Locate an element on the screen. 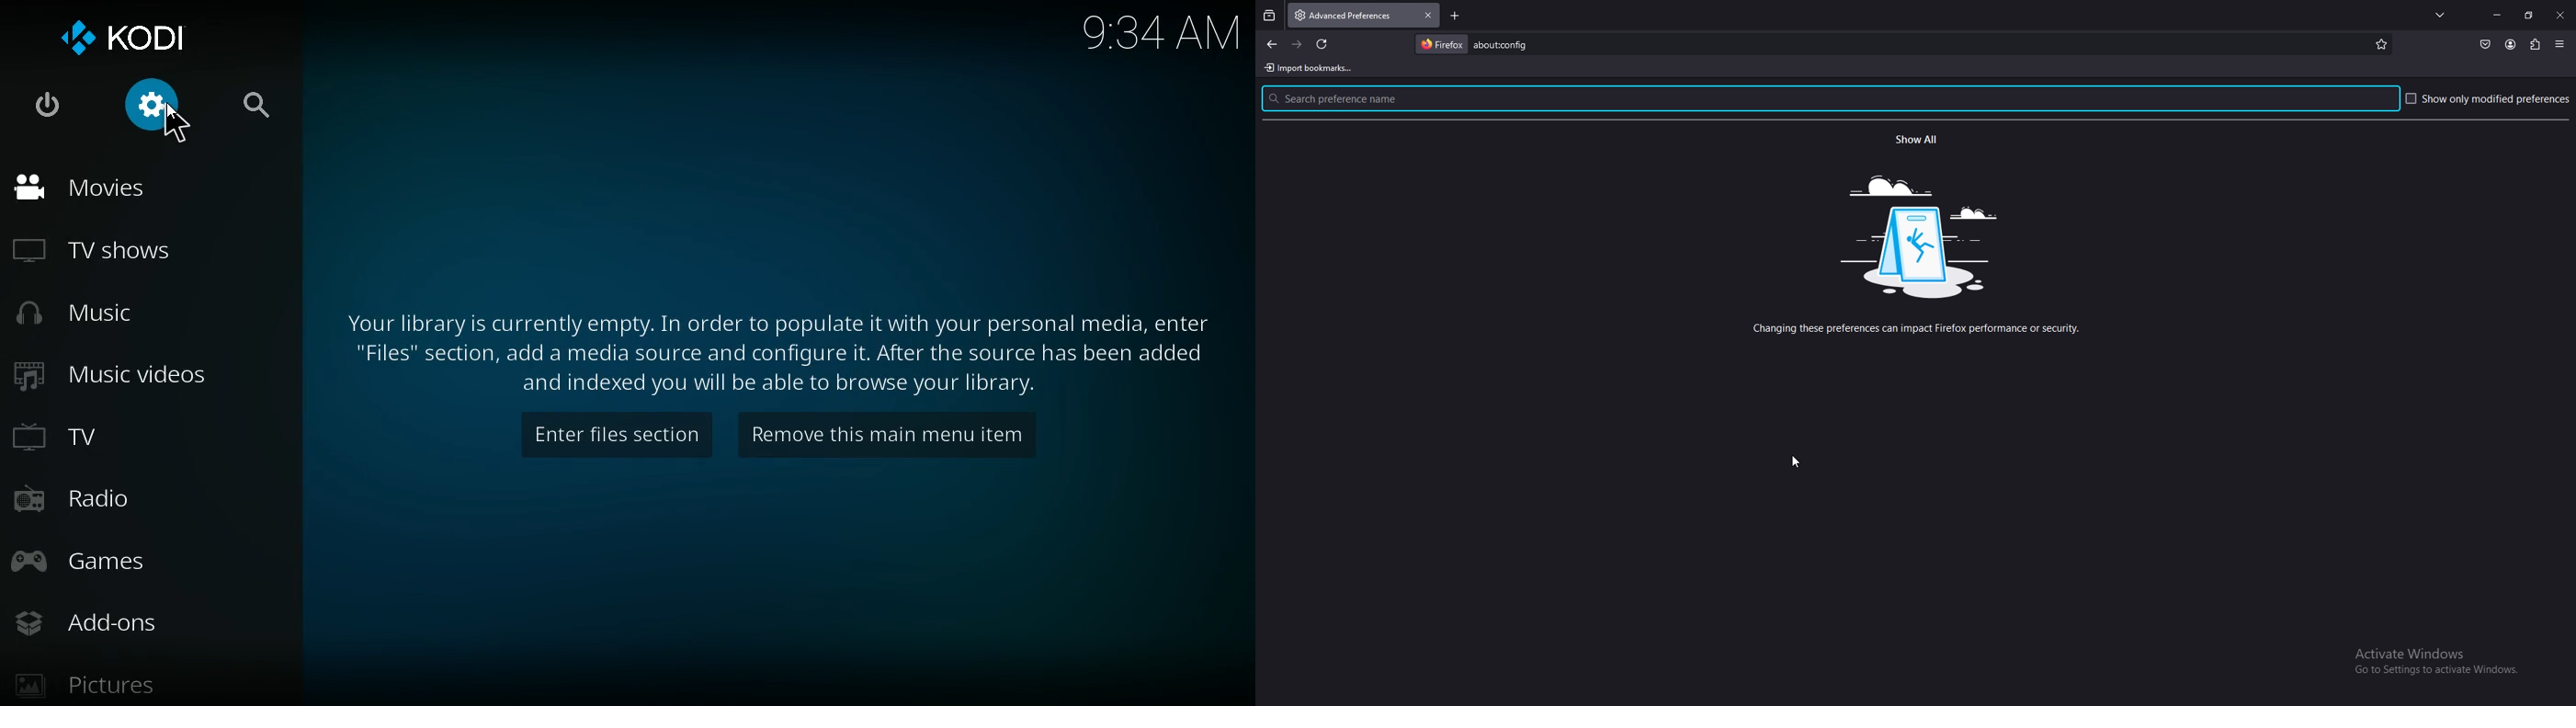 This screenshot has height=728, width=2576. tv shows is located at coordinates (111, 253).